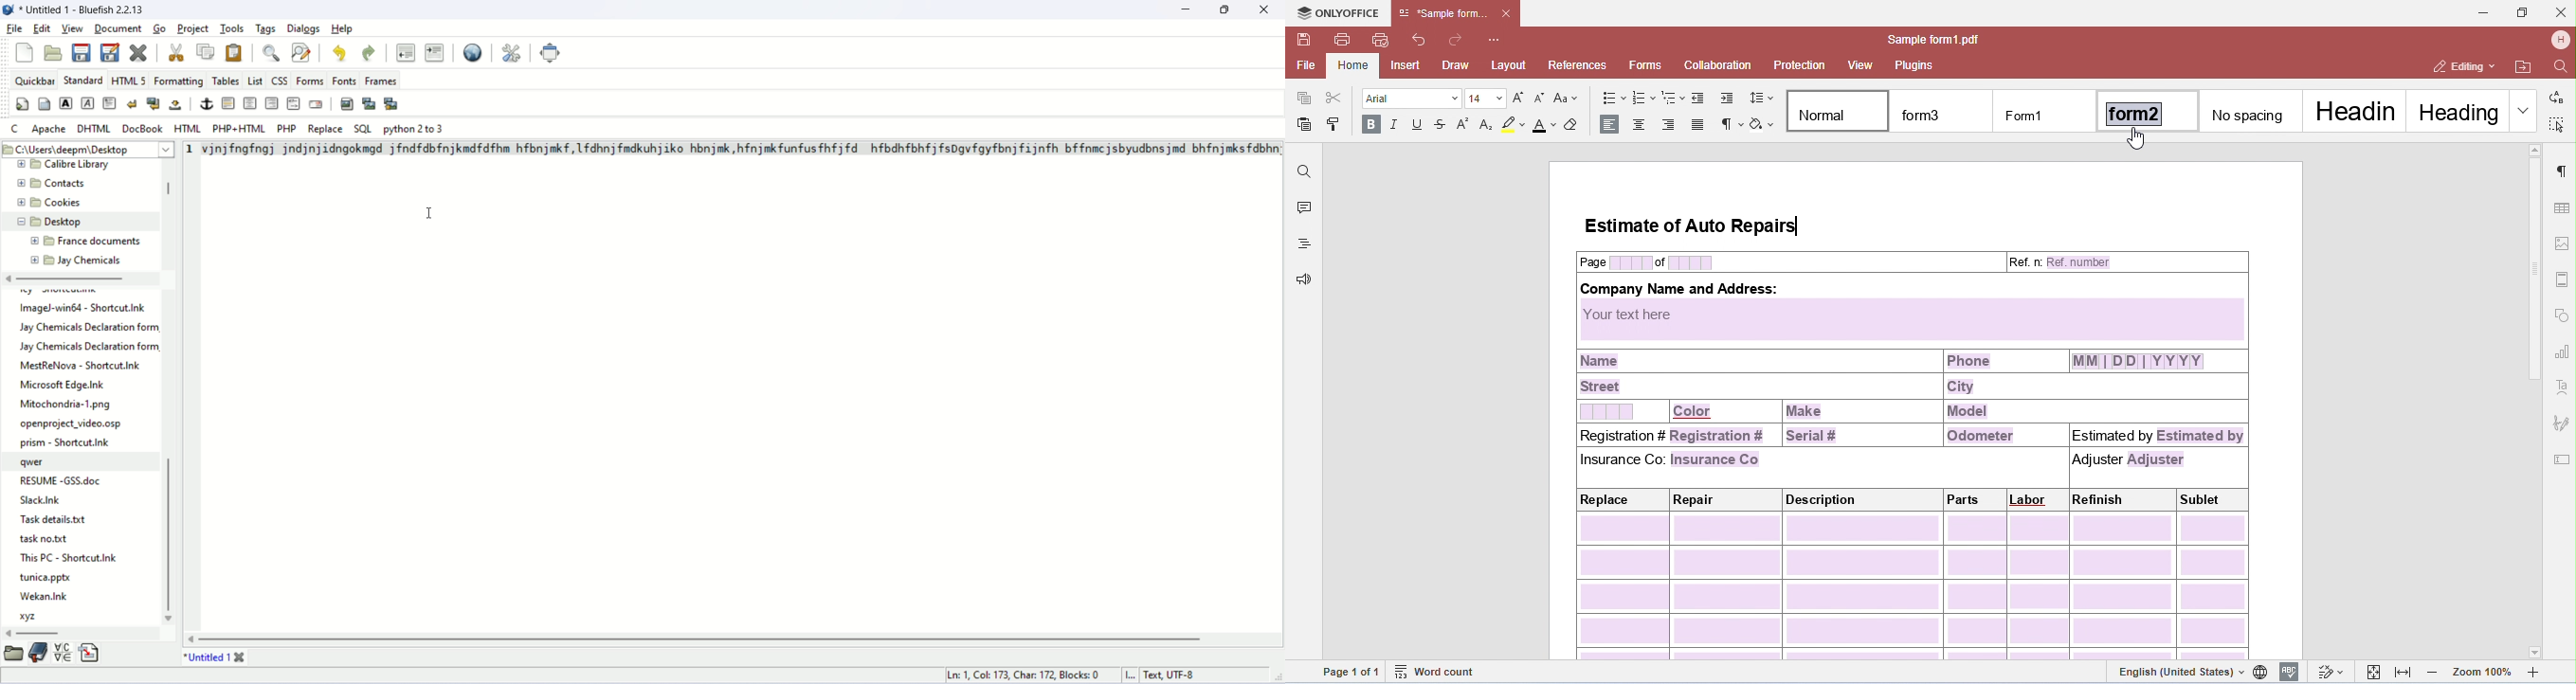  Describe the element at coordinates (128, 80) in the screenshot. I see `HTML 5` at that location.